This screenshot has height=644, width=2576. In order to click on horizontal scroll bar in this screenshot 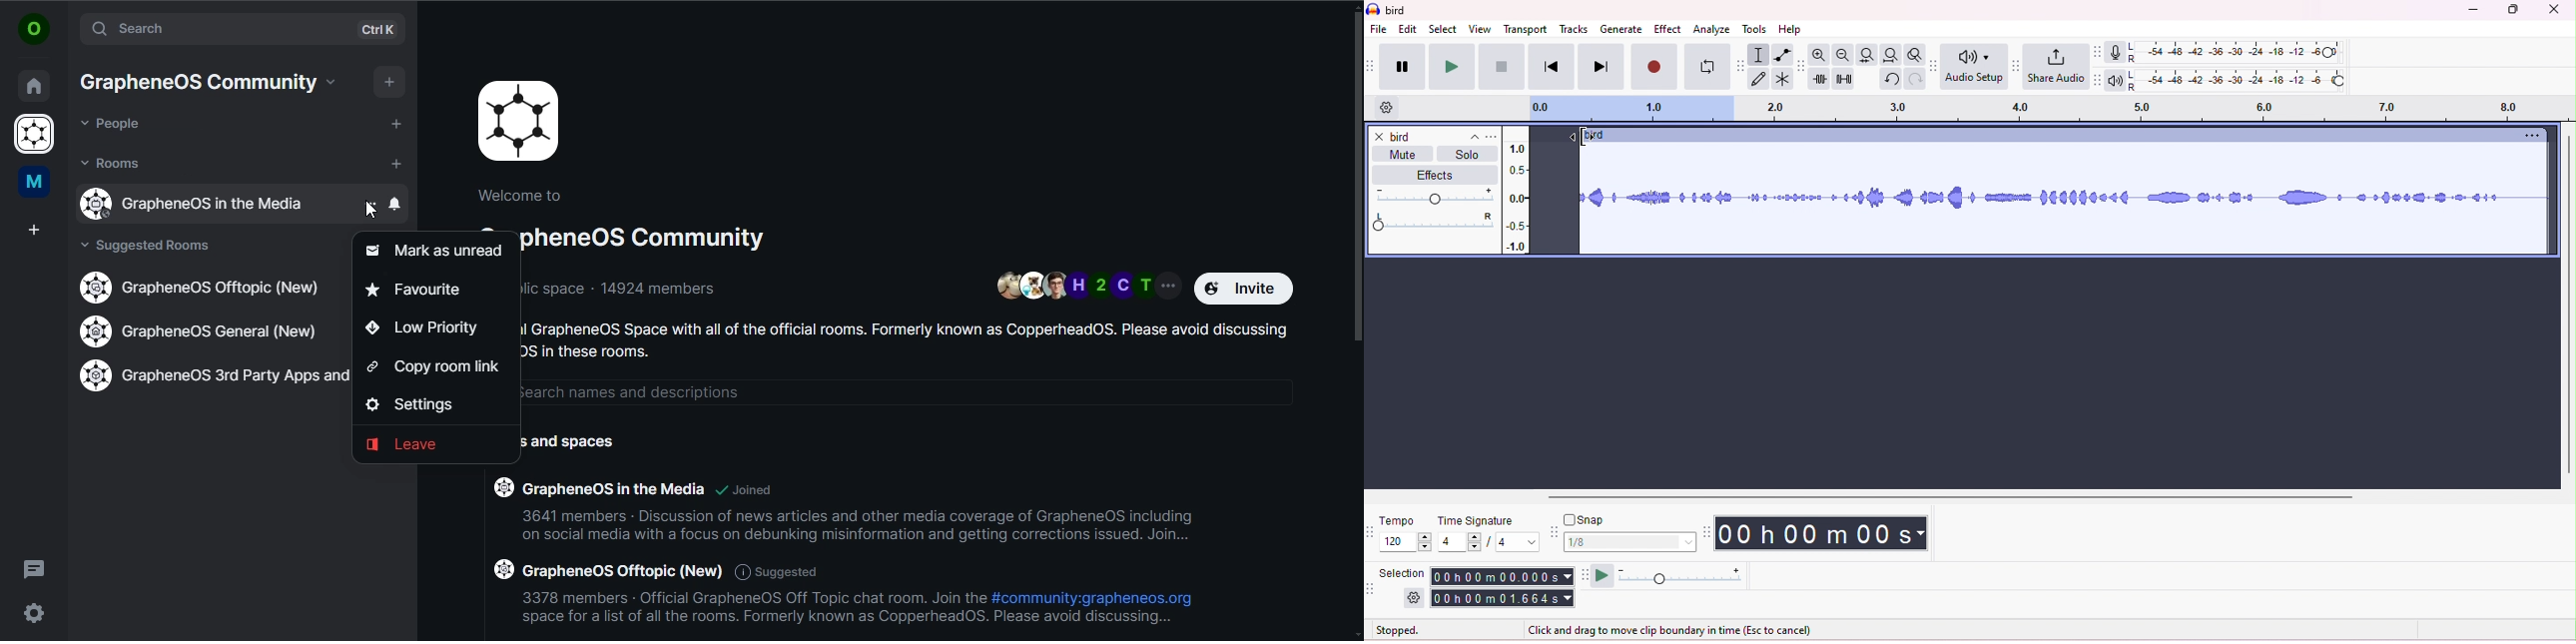, I will do `click(1956, 496)`.